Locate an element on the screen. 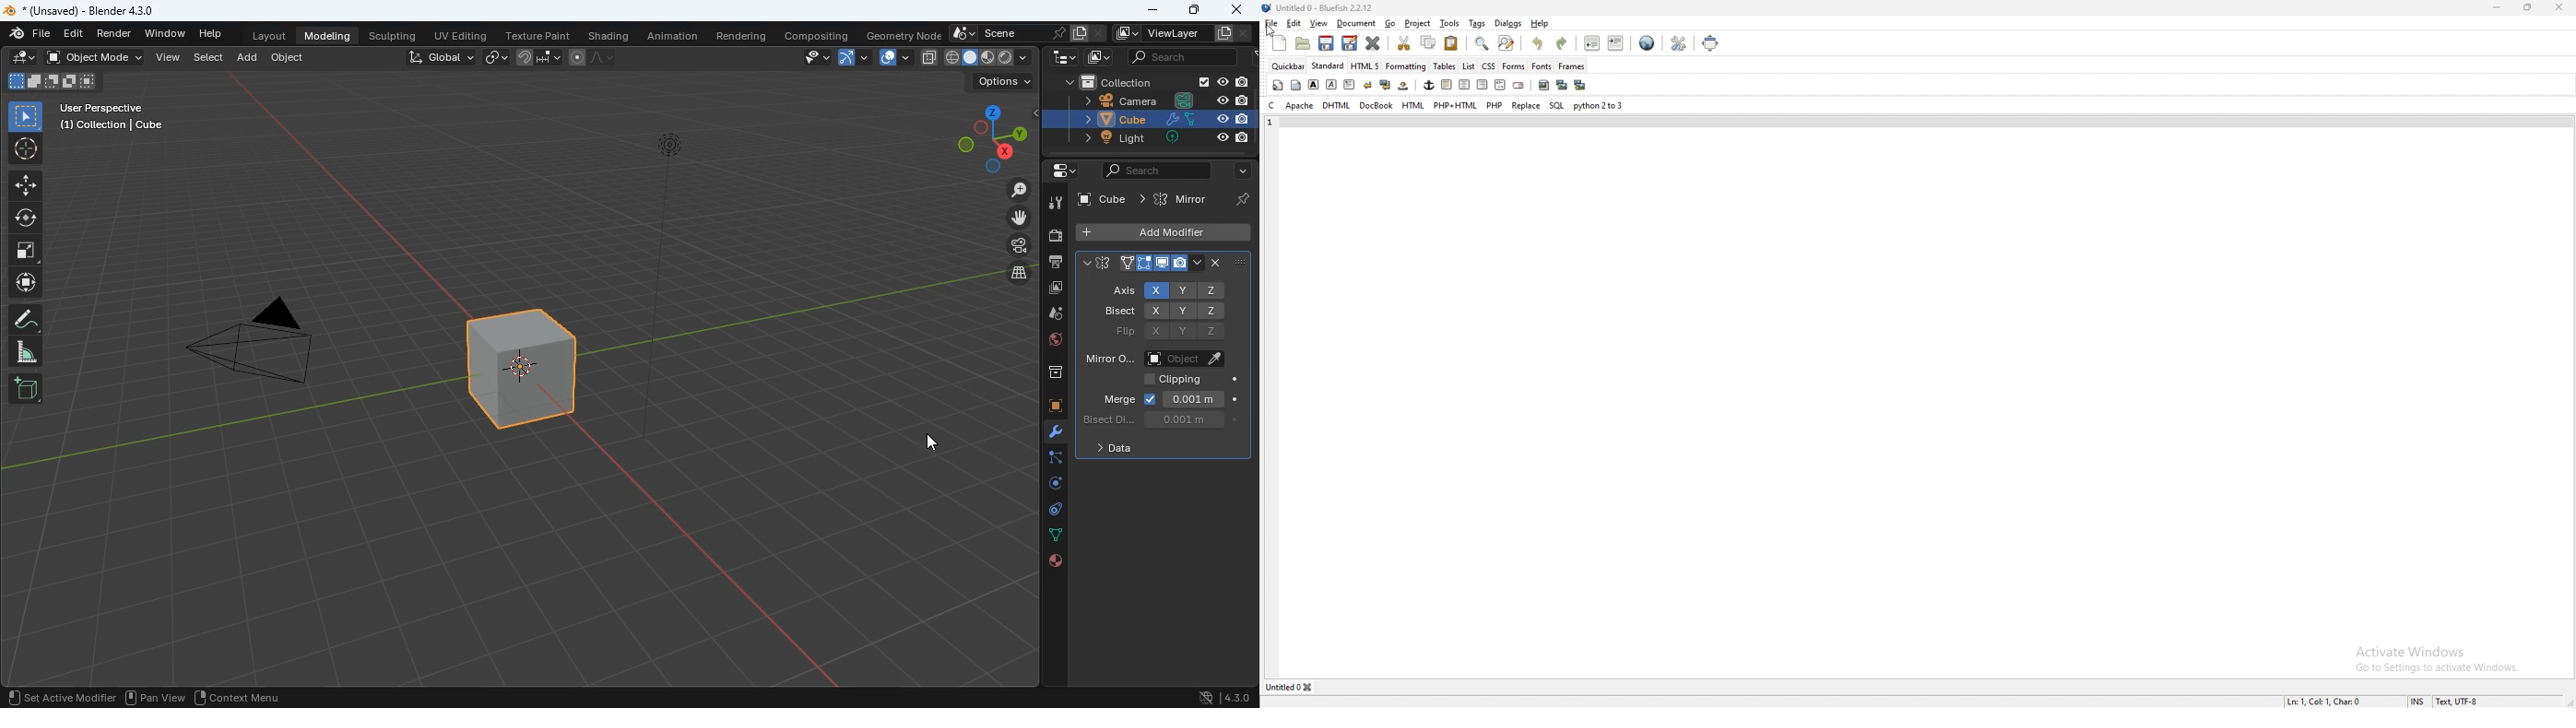 The image size is (2576, 728). Text, UTF-8 is located at coordinates (2459, 701).